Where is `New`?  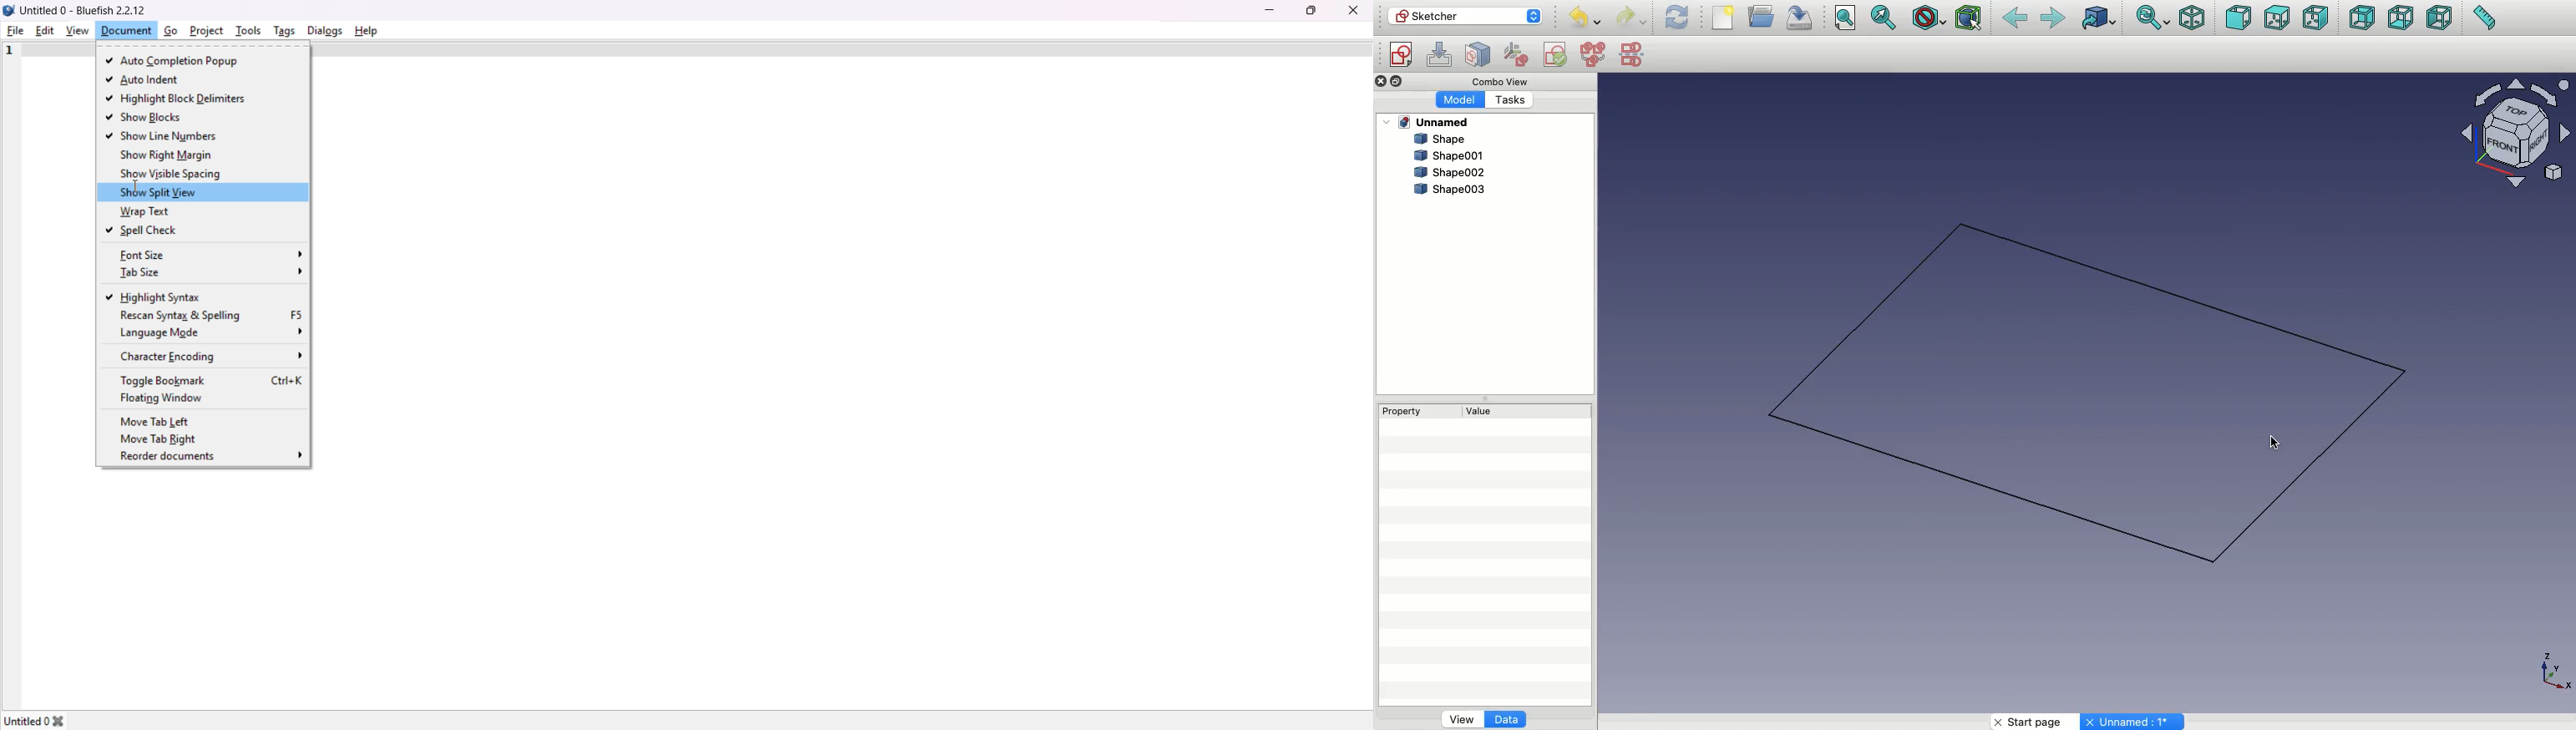 New is located at coordinates (1723, 17).